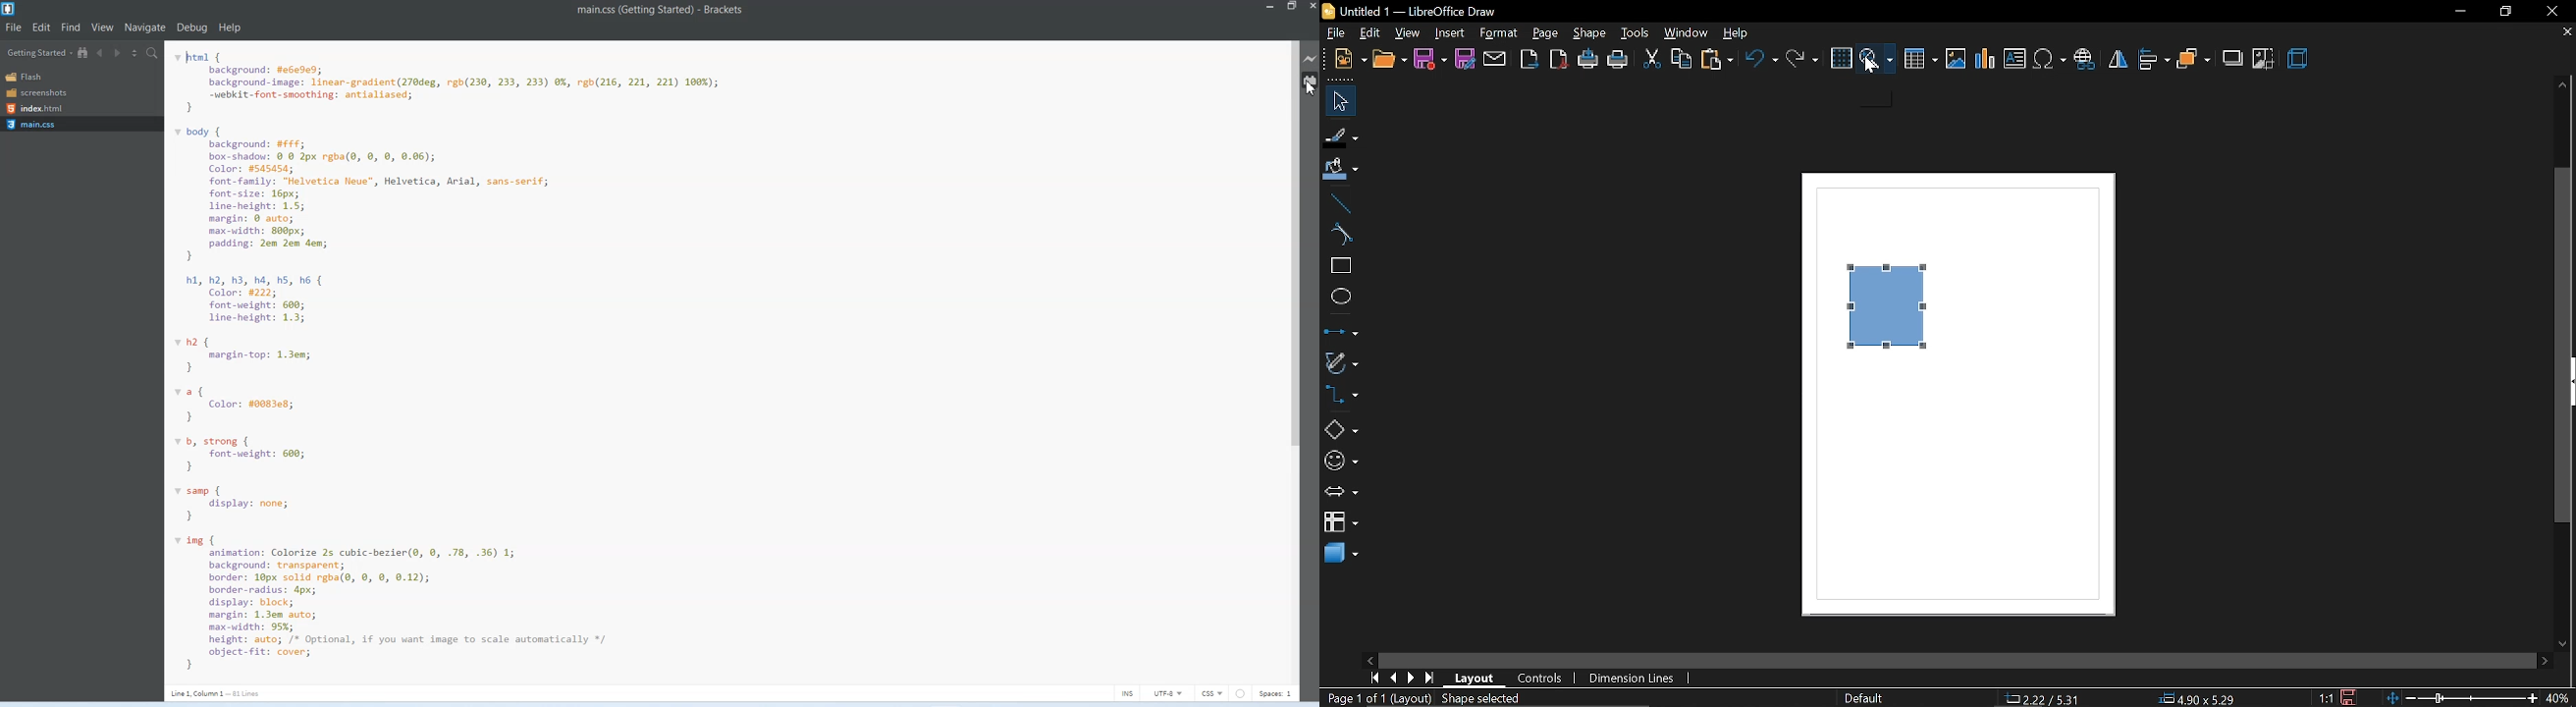 The height and width of the screenshot is (728, 2576). Describe the element at coordinates (231, 28) in the screenshot. I see `Help` at that location.